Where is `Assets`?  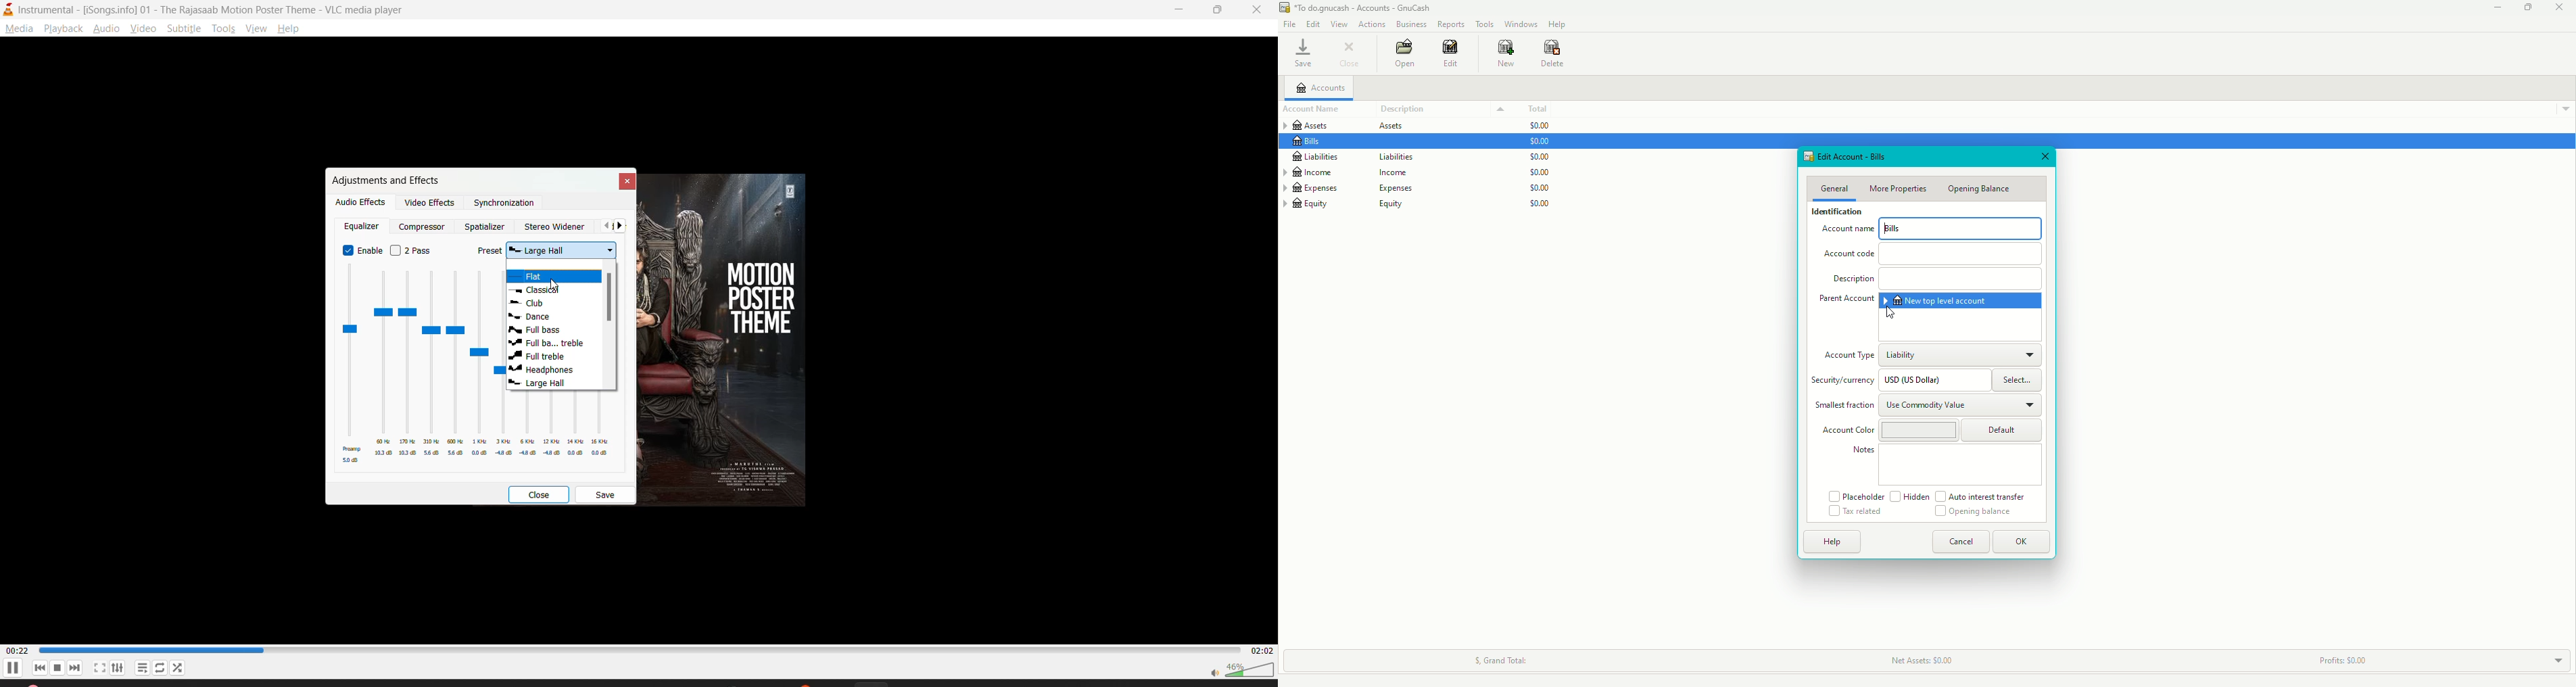
Assets is located at coordinates (1354, 126).